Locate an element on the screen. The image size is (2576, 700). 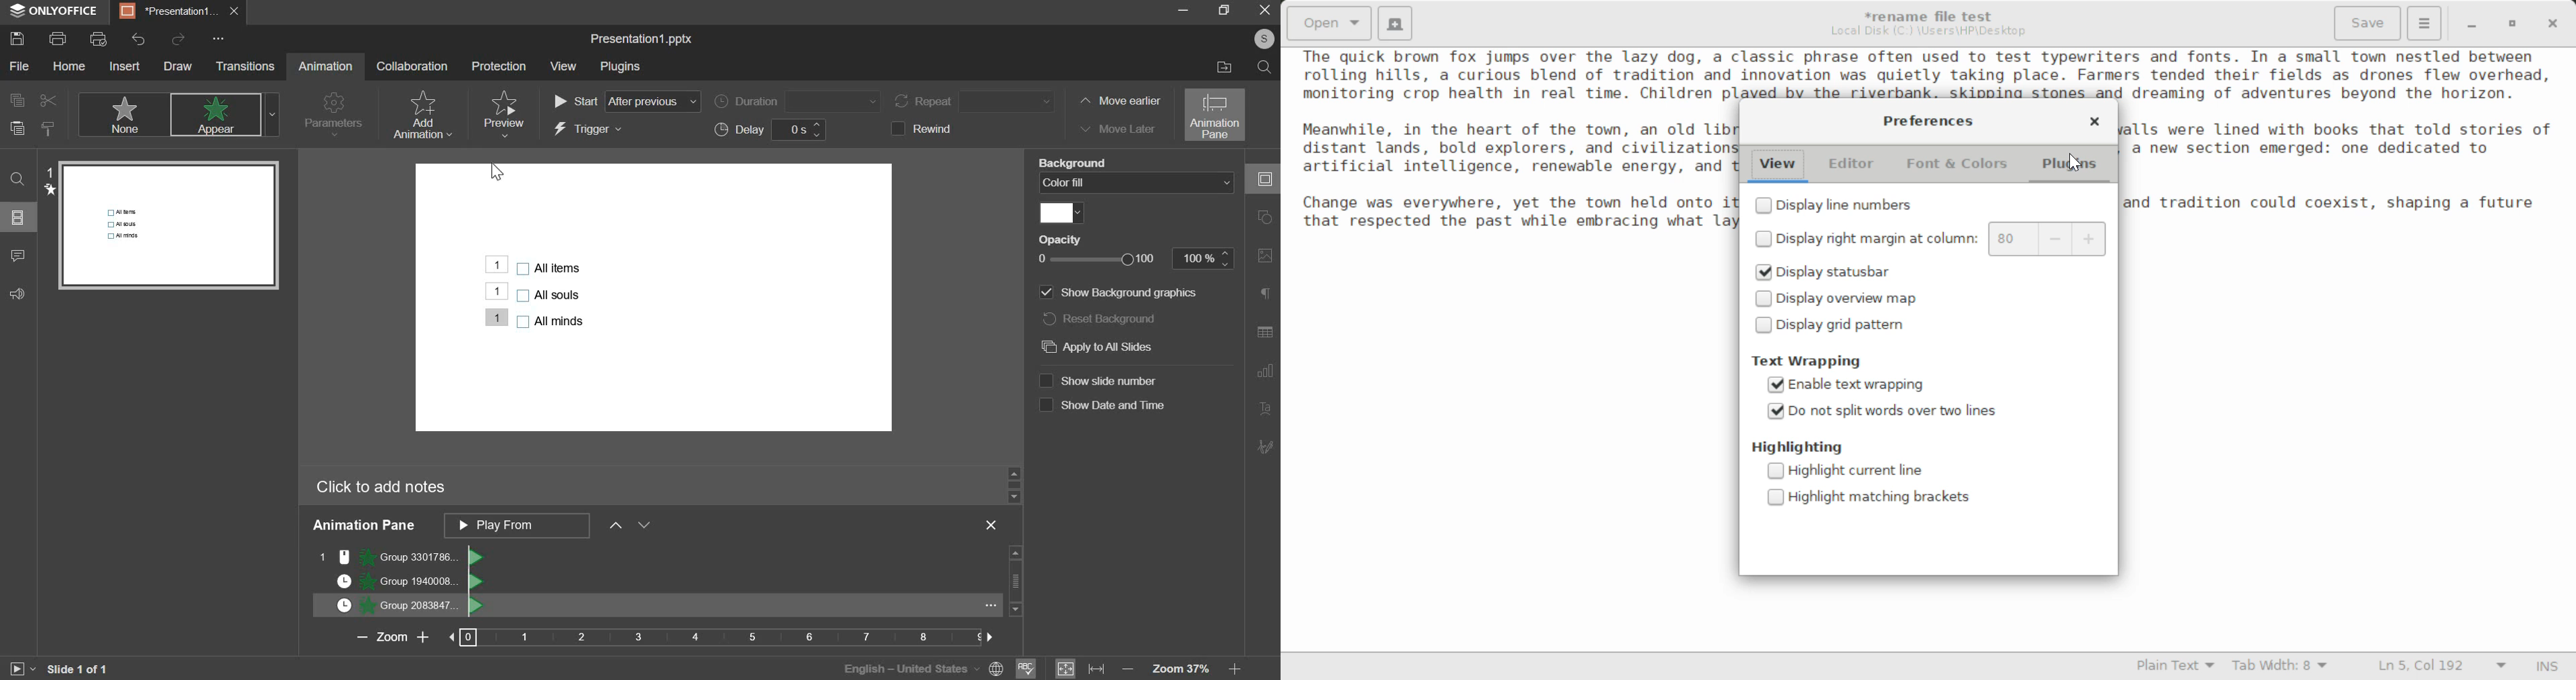
repeat is located at coordinates (977, 101).